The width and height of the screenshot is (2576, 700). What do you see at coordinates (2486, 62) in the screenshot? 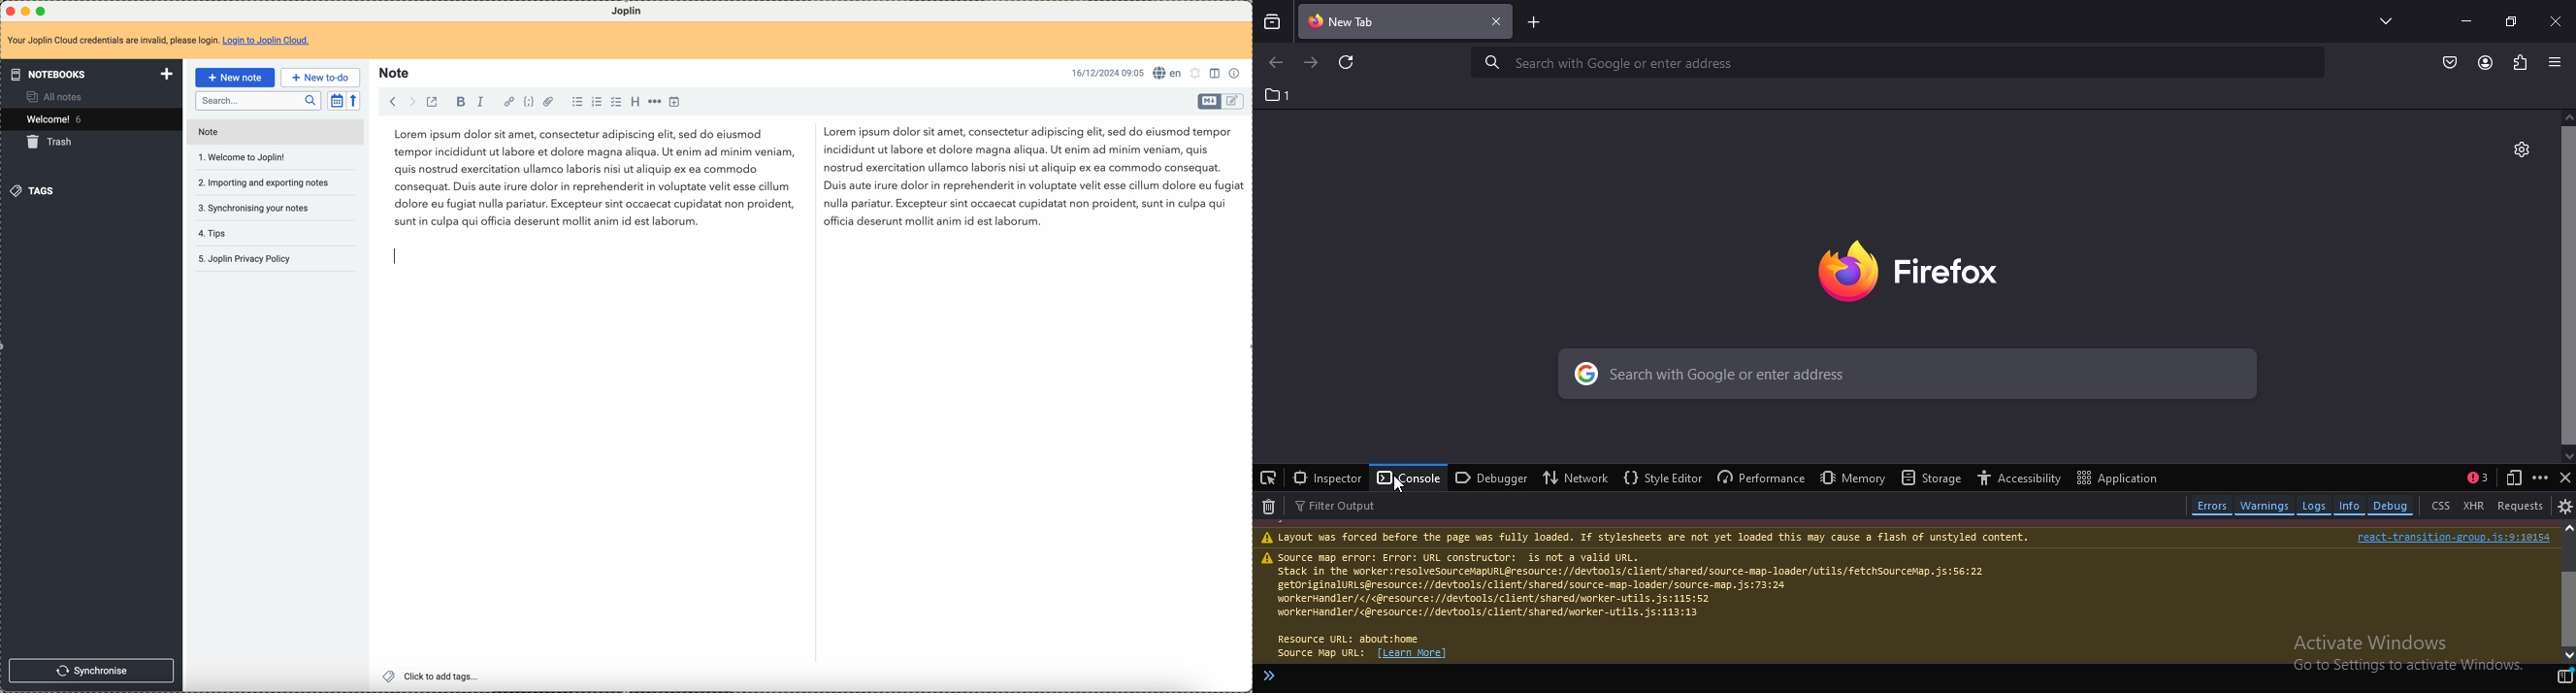
I see `account` at bounding box center [2486, 62].